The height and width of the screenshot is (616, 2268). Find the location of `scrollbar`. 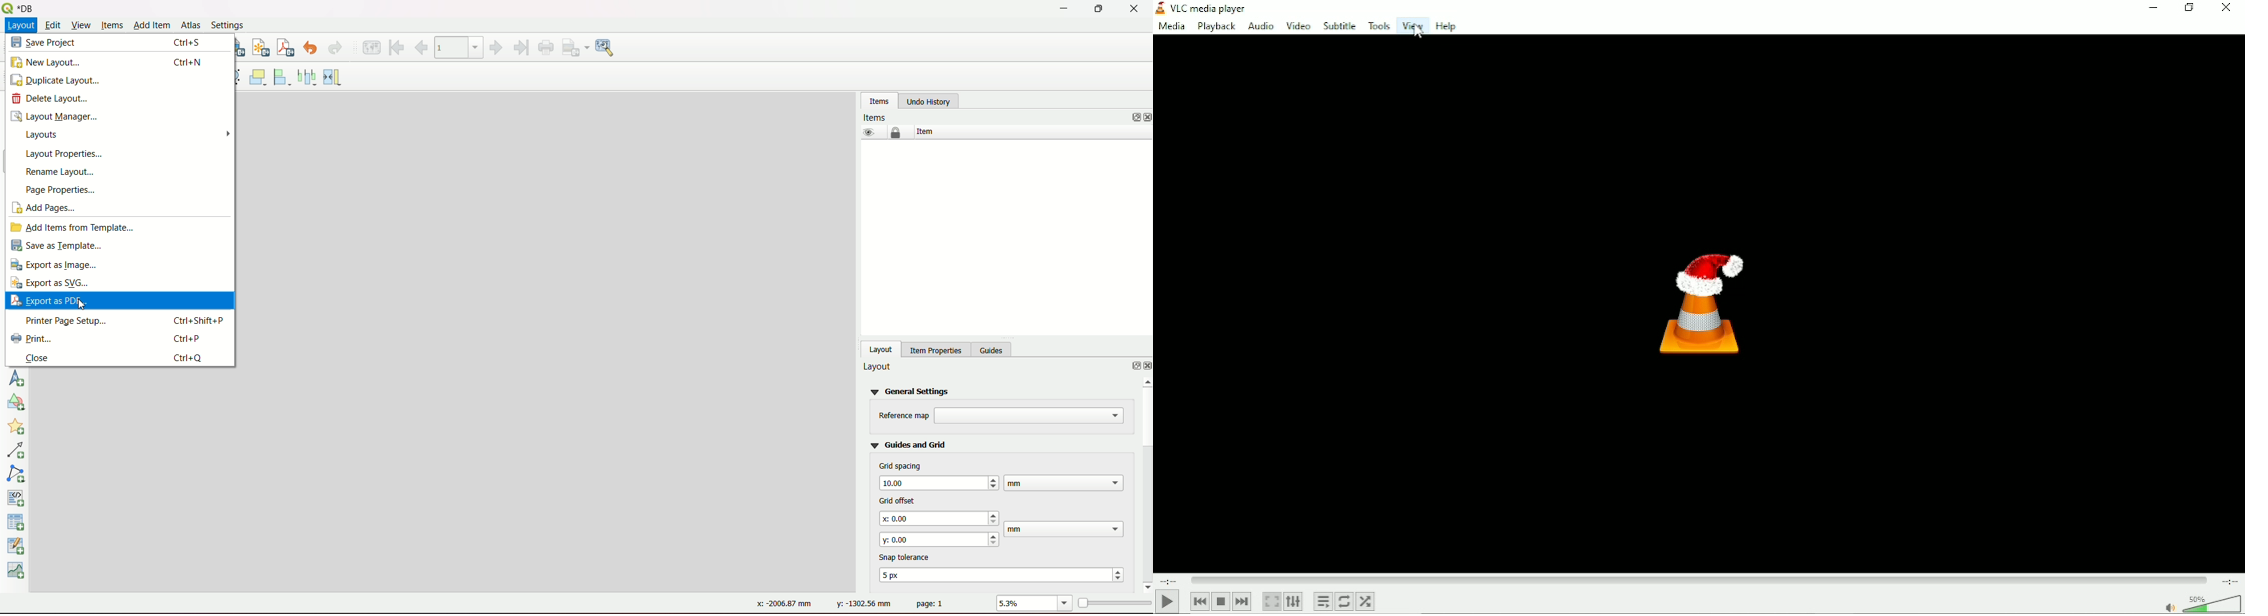

scrollbar is located at coordinates (1145, 483).